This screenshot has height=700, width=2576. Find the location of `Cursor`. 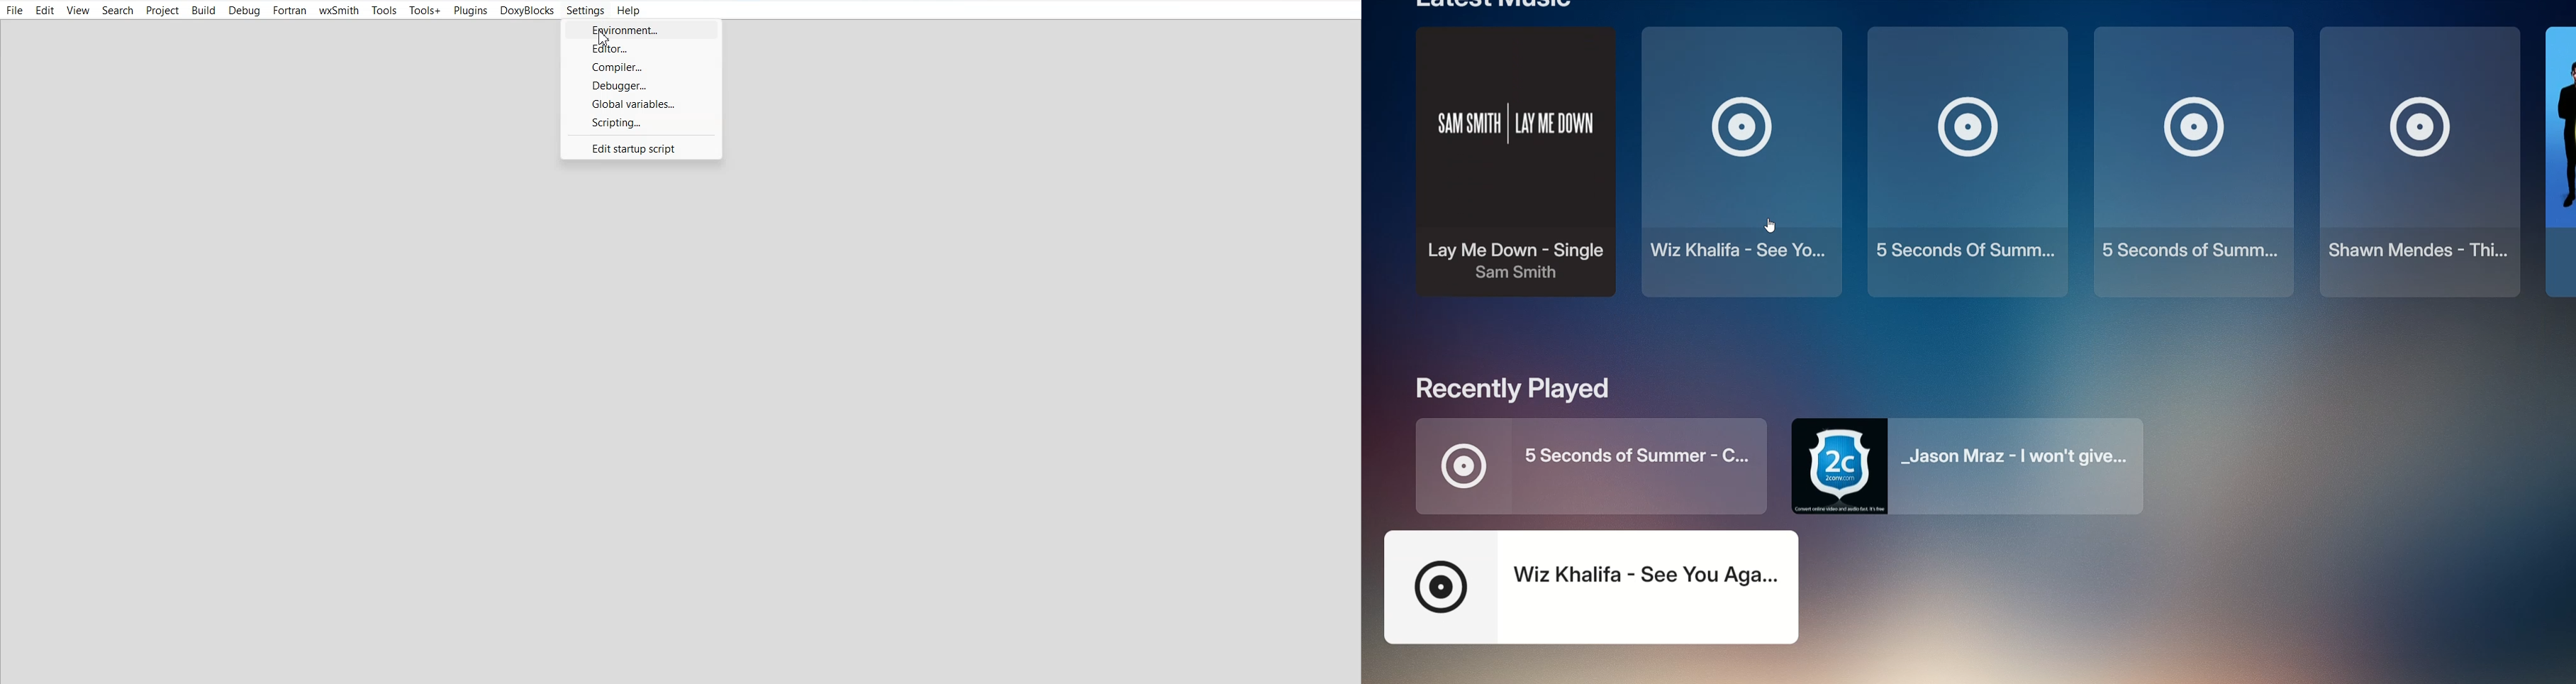

Cursor is located at coordinates (605, 43).